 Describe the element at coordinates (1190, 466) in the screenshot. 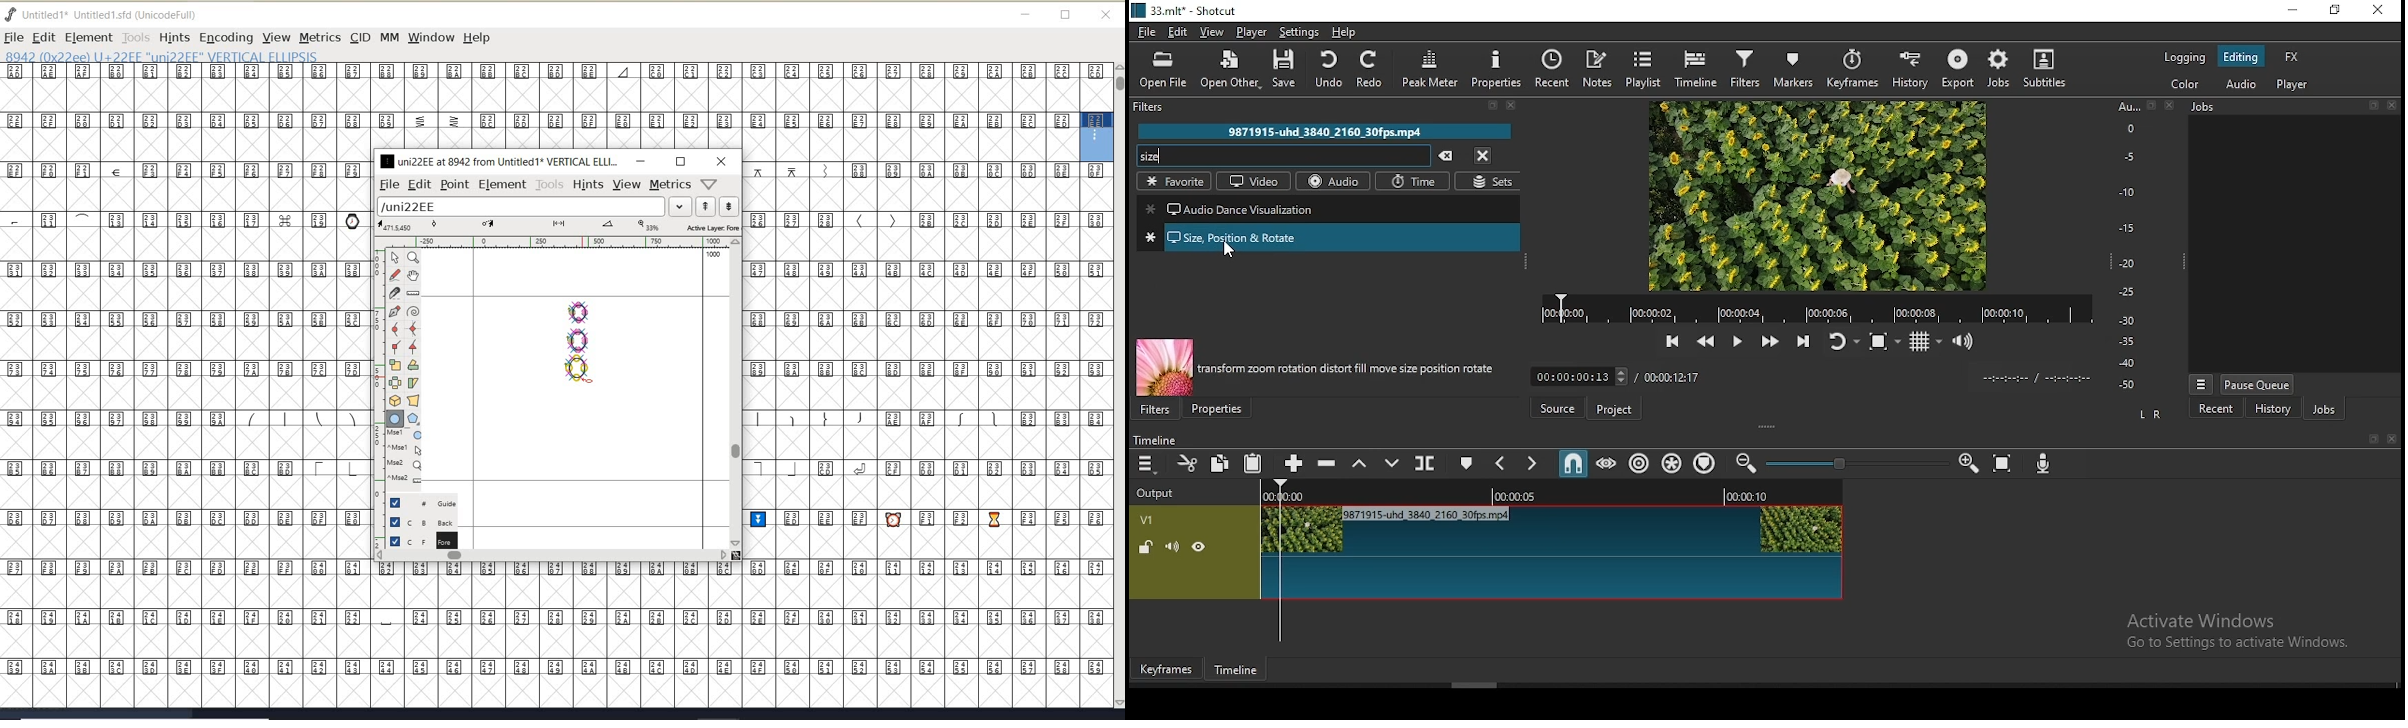

I see `cut` at that location.